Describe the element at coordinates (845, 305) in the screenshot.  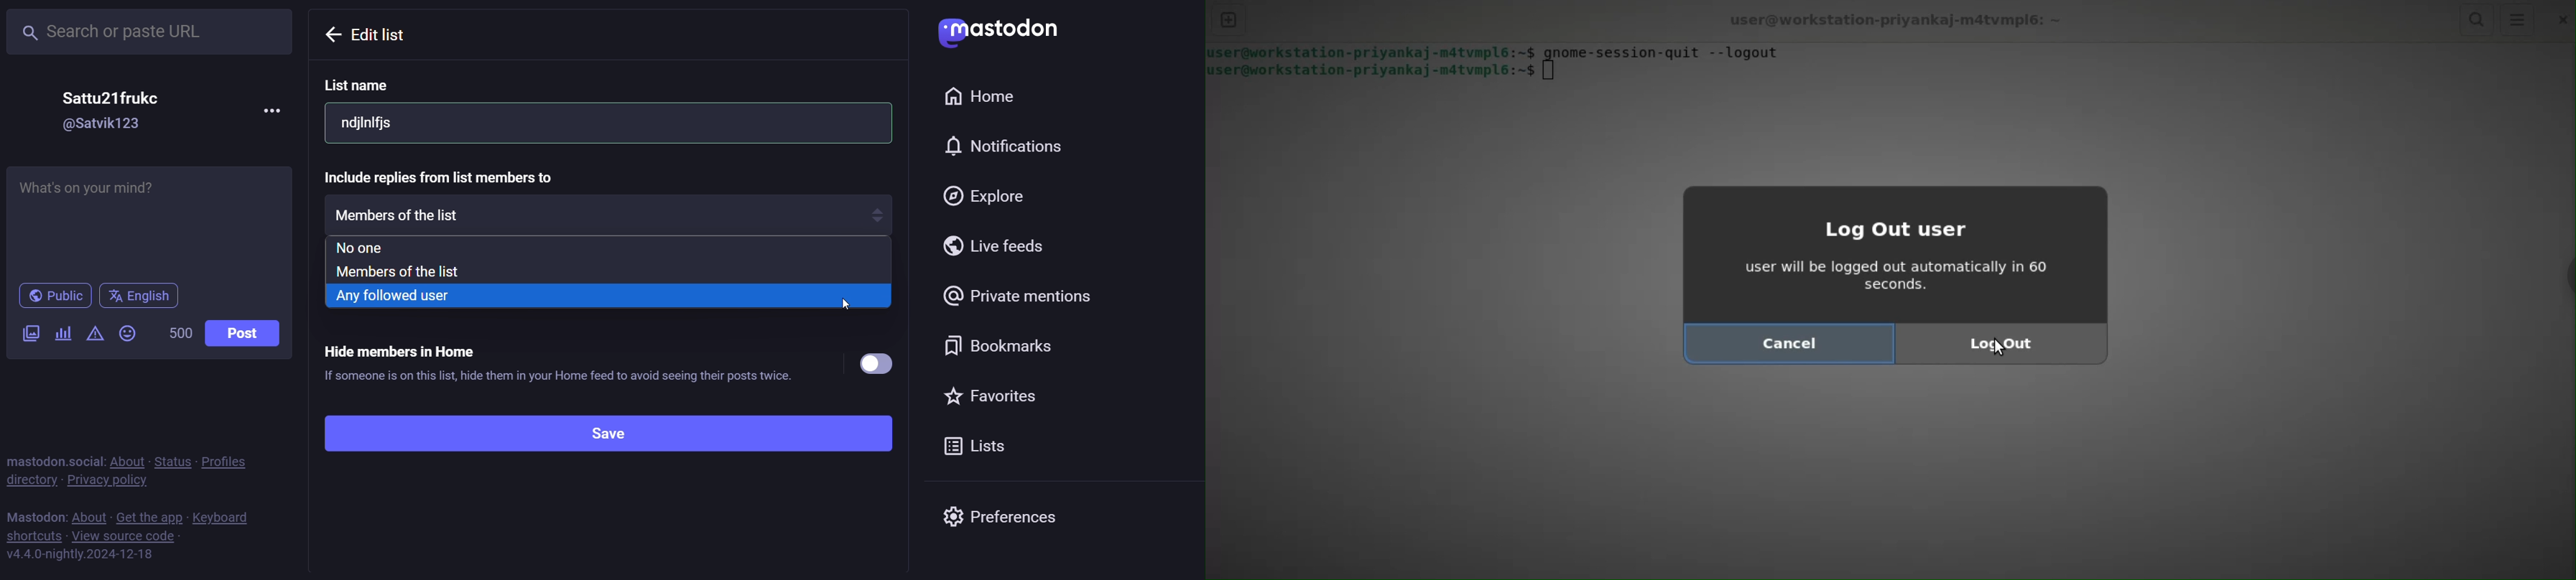
I see `cursor` at that location.